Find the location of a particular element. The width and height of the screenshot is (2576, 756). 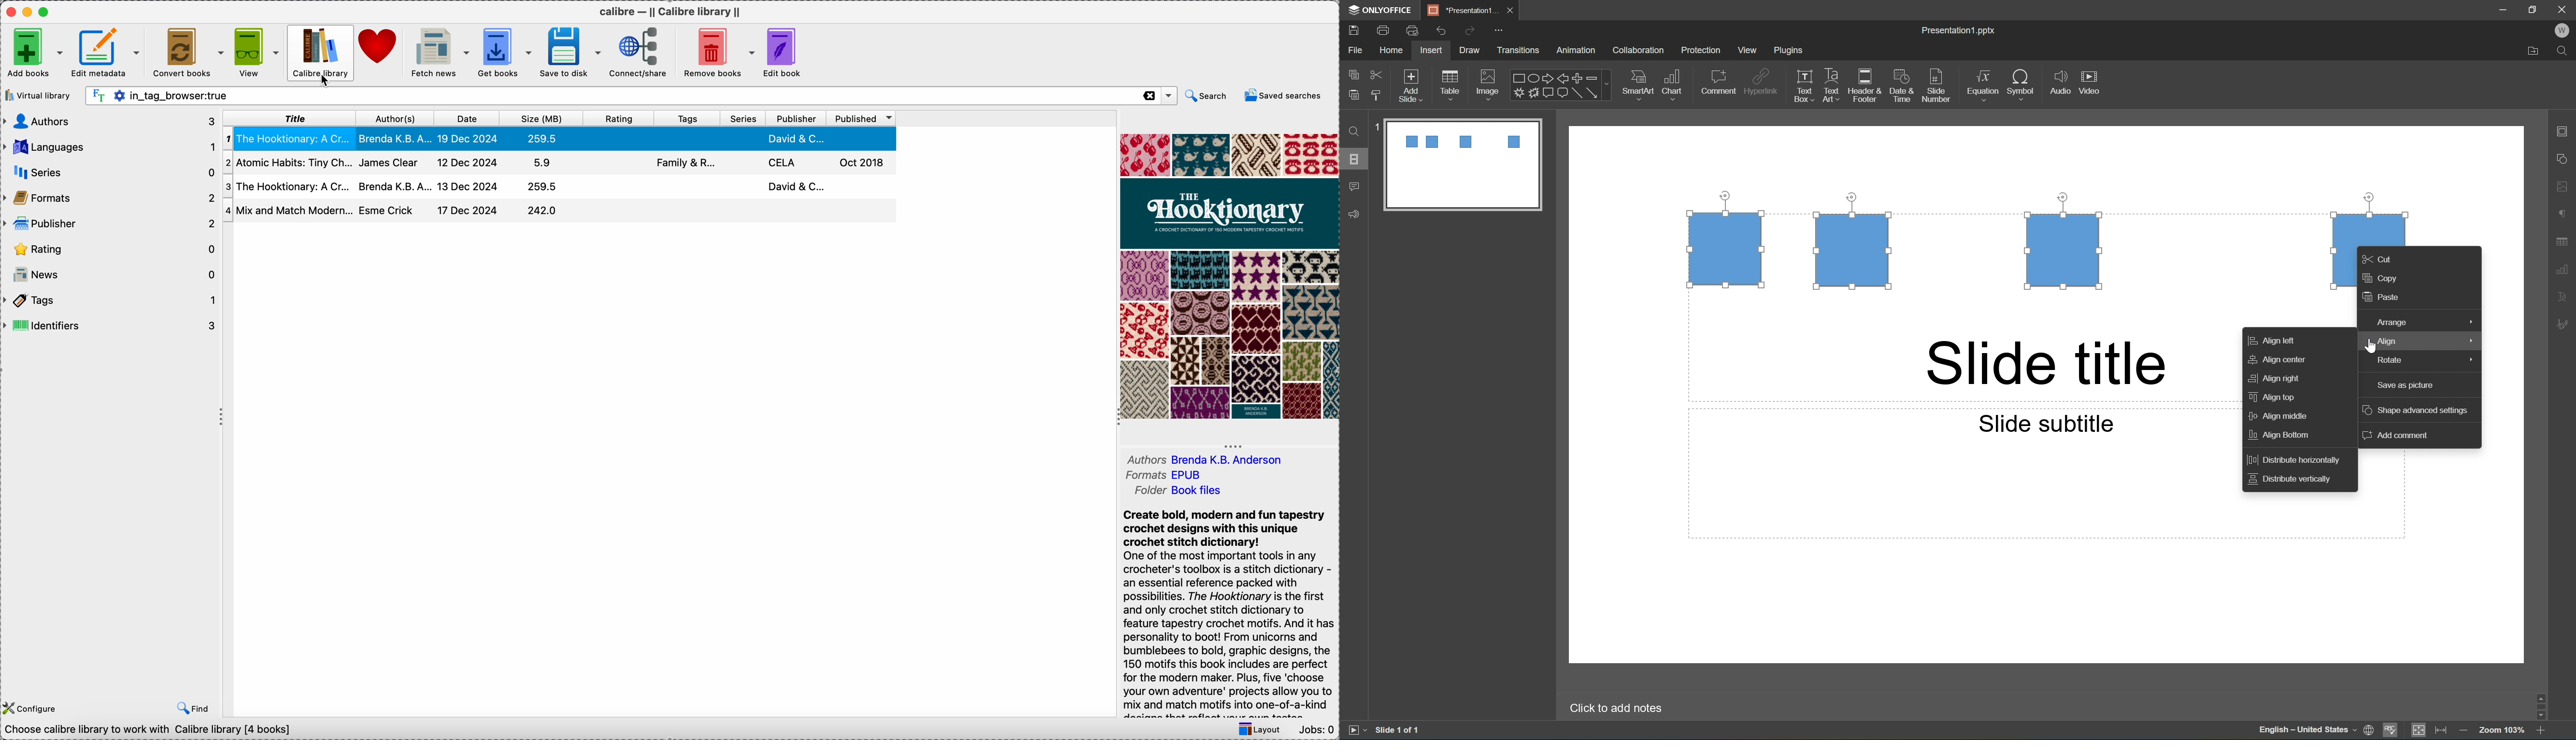

get books is located at coordinates (506, 51).